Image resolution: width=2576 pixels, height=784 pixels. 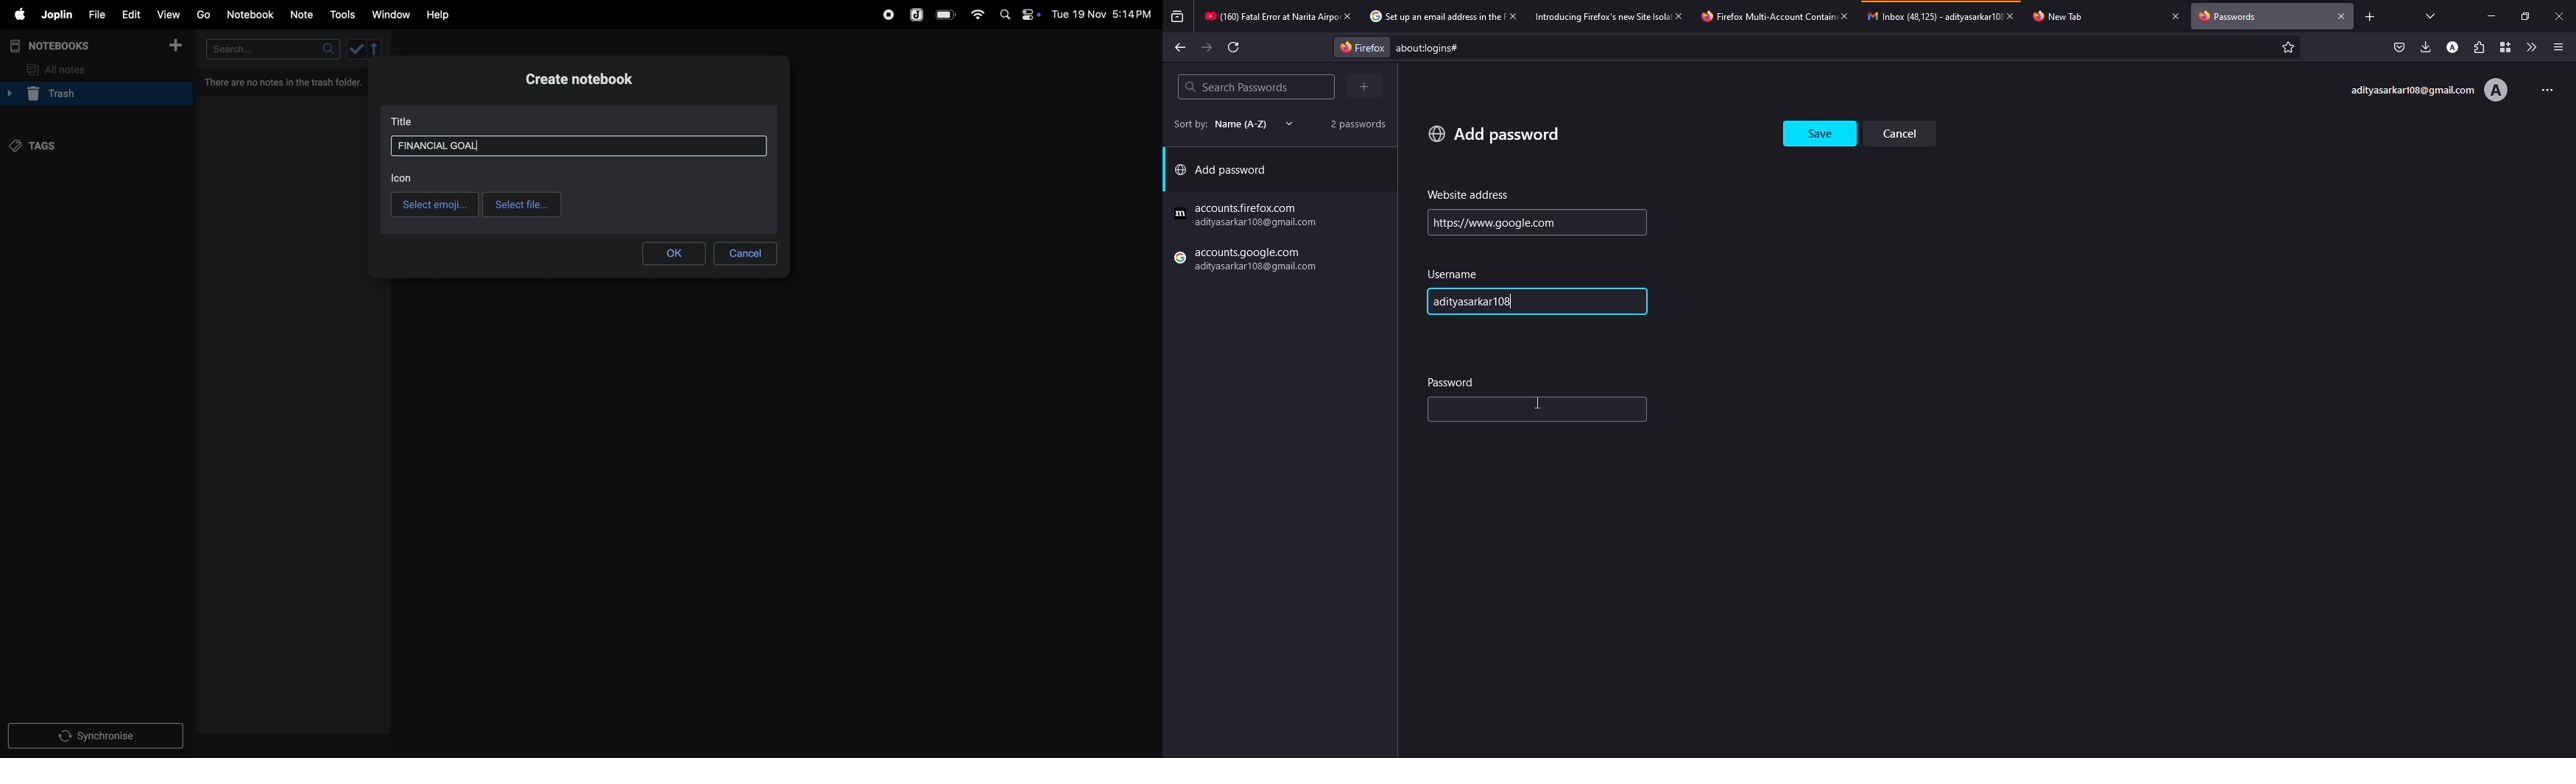 What do you see at coordinates (341, 15) in the screenshot?
I see `tools` at bounding box center [341, 15].